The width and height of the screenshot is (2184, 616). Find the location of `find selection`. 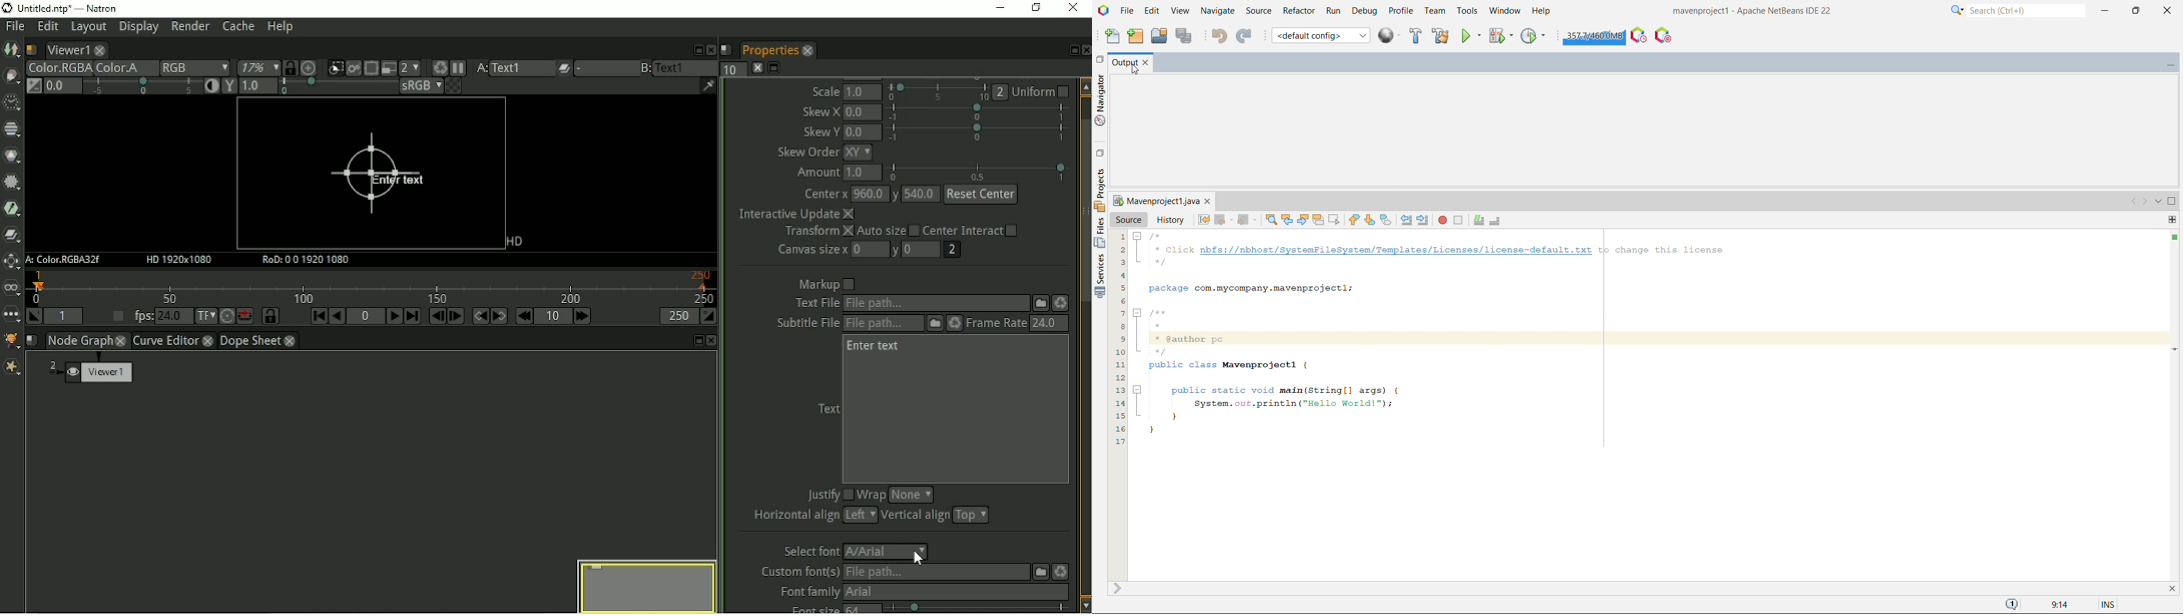

find selection is located at coordinates (1272, 219).